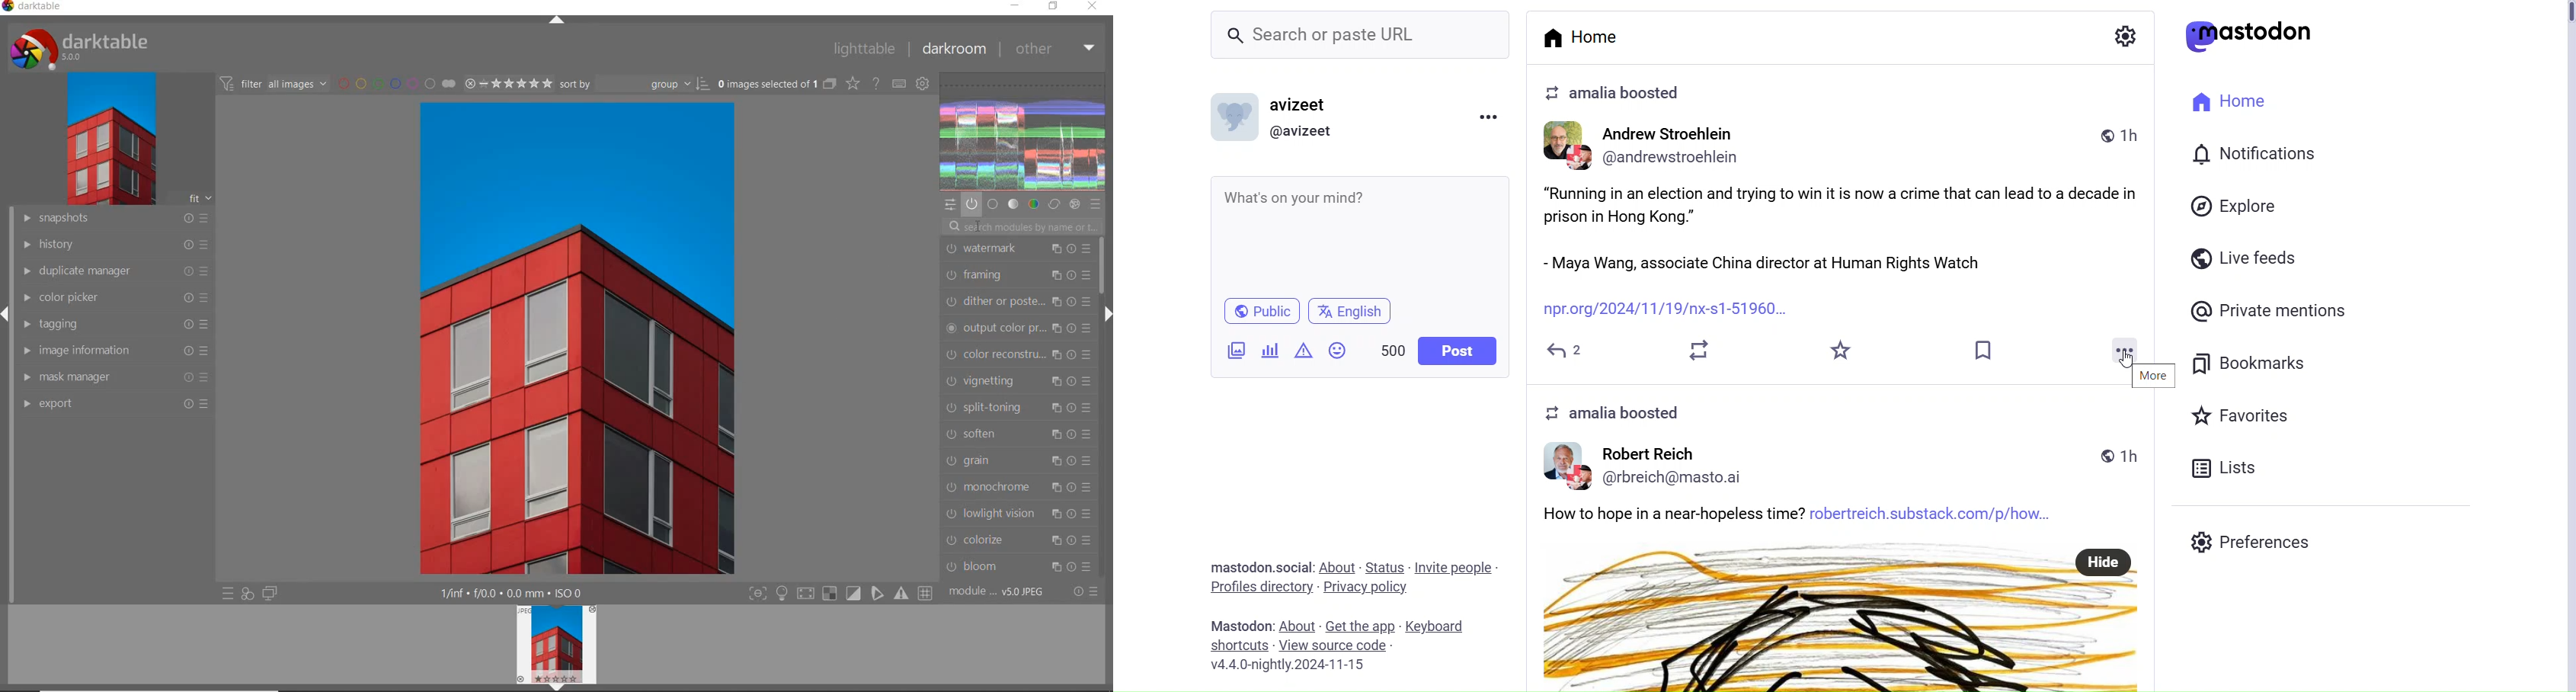  What do you see at coordinates (108, 139) in the screenshot?
I see `image` at bounding box center [108, 139].